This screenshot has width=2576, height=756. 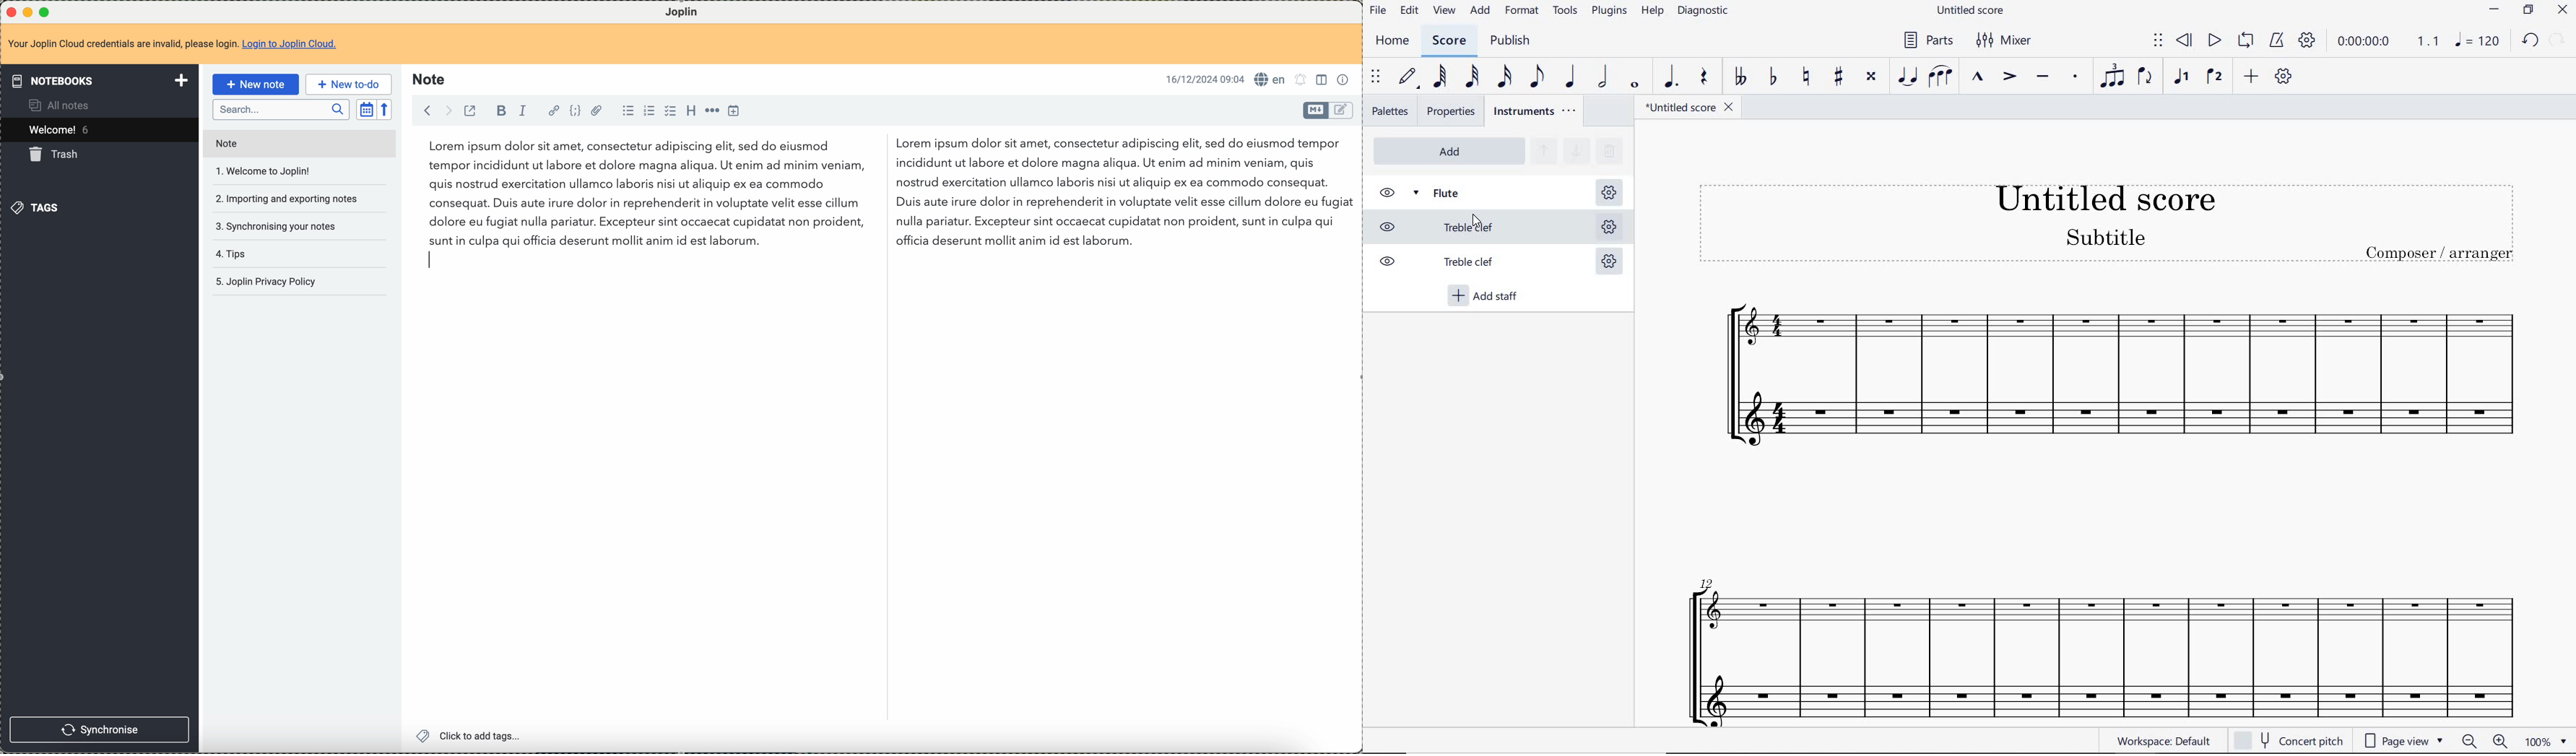 I want to click on en, so click(x=1273, y=79).